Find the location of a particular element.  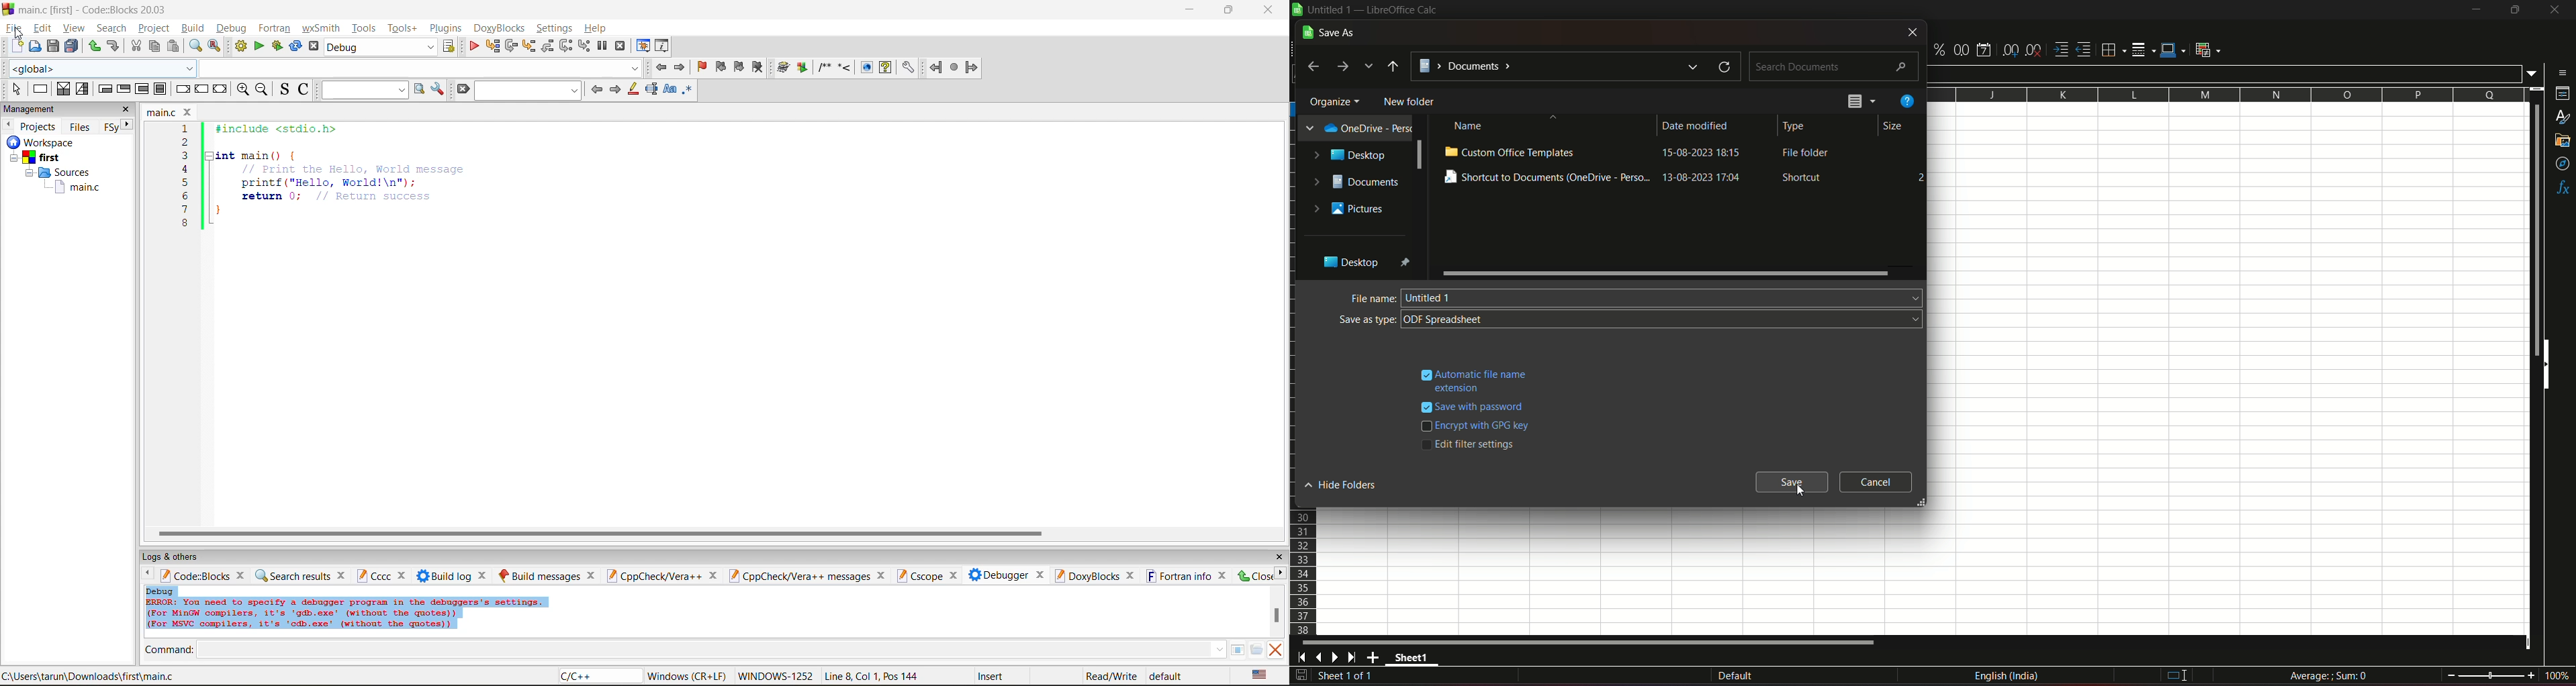

file path is located at coordinates (1558, 67).